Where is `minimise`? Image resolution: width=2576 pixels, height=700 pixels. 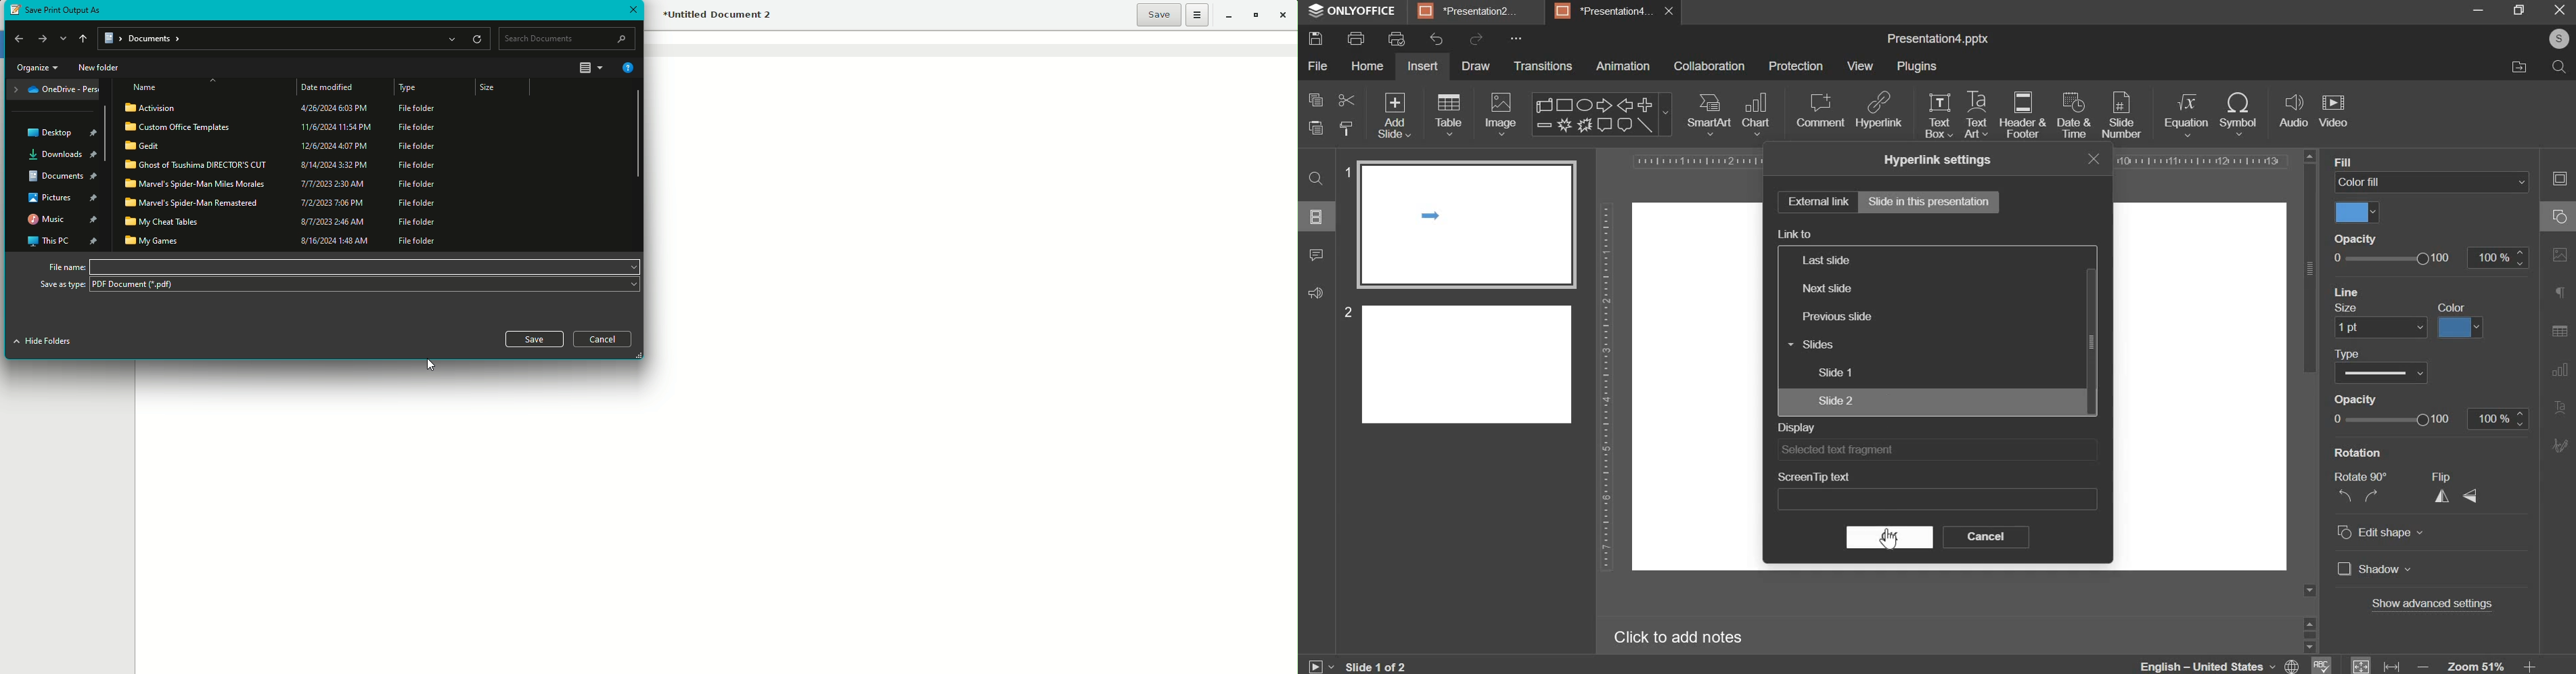
minimise is located at coordinates (2468, 10).